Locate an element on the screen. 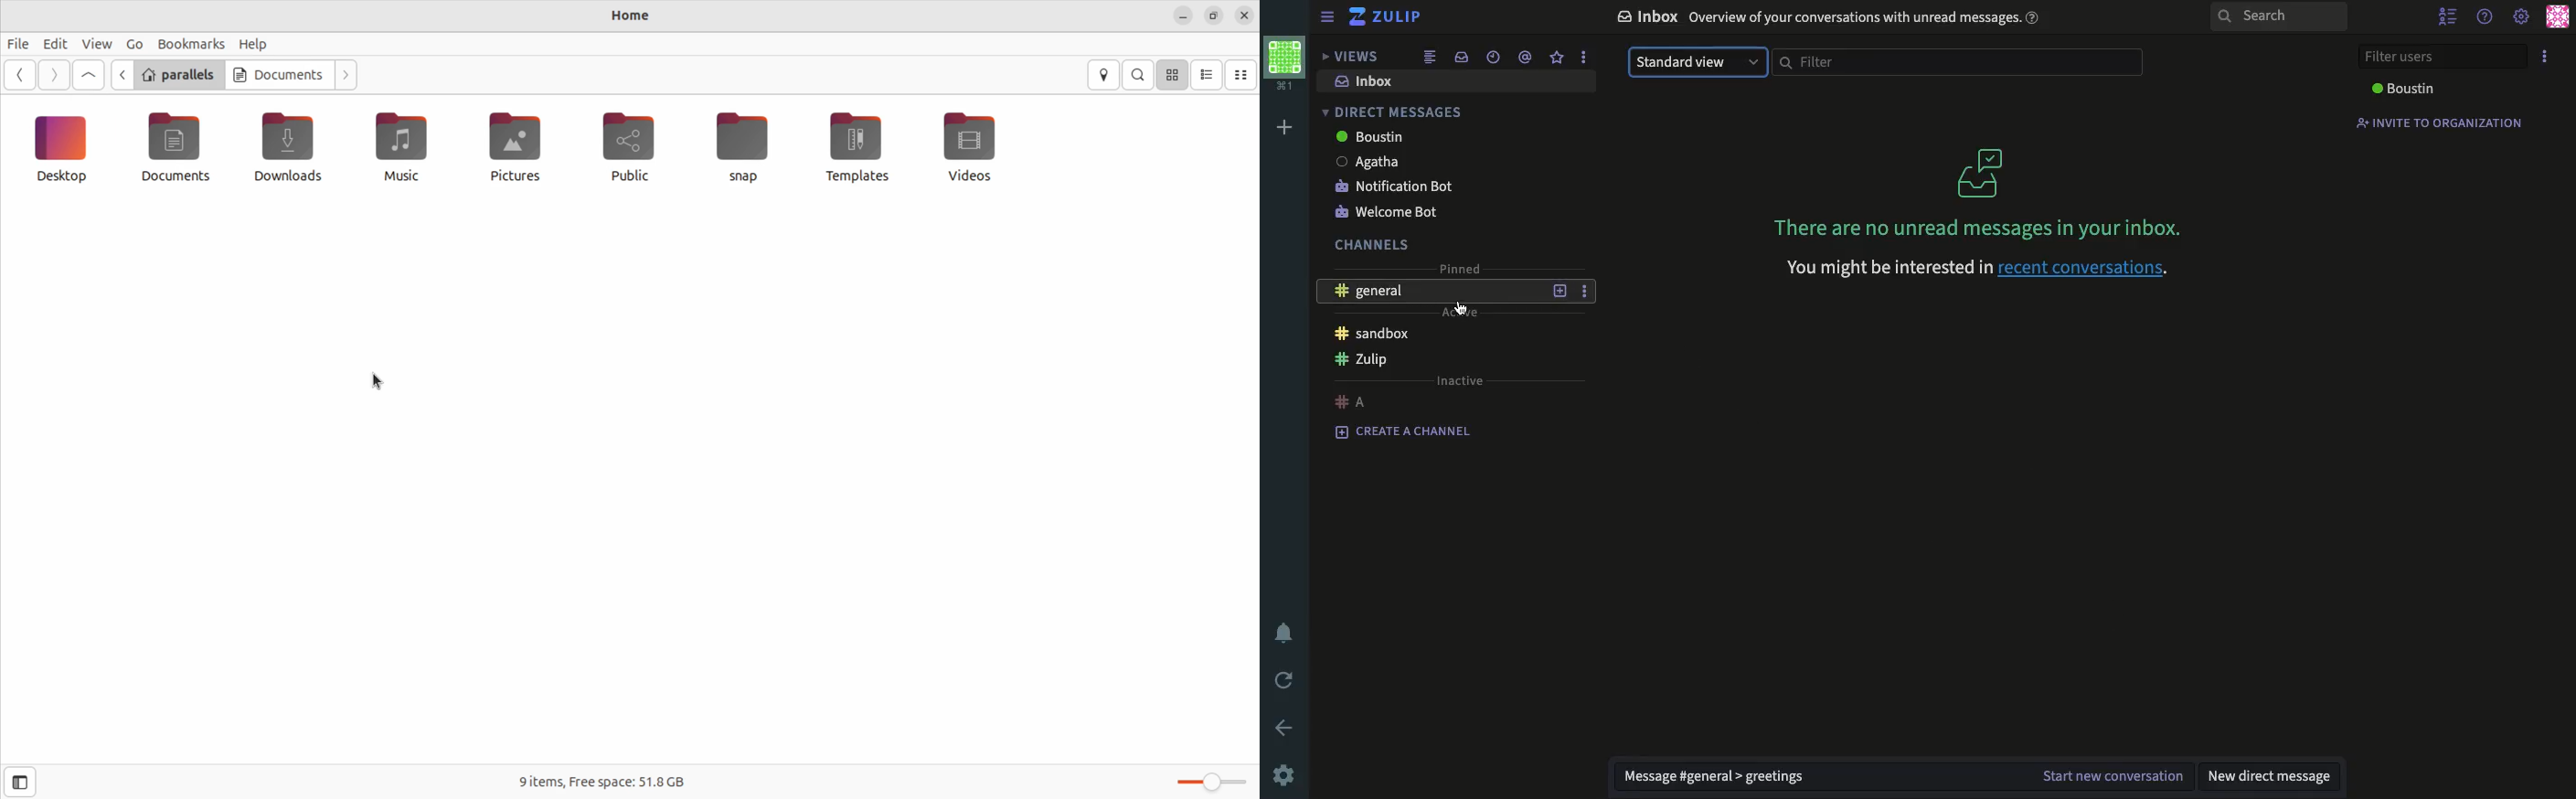 The width and height of the screenshot is (2576, 812). Zulip is located at coordinates (1363, 360).